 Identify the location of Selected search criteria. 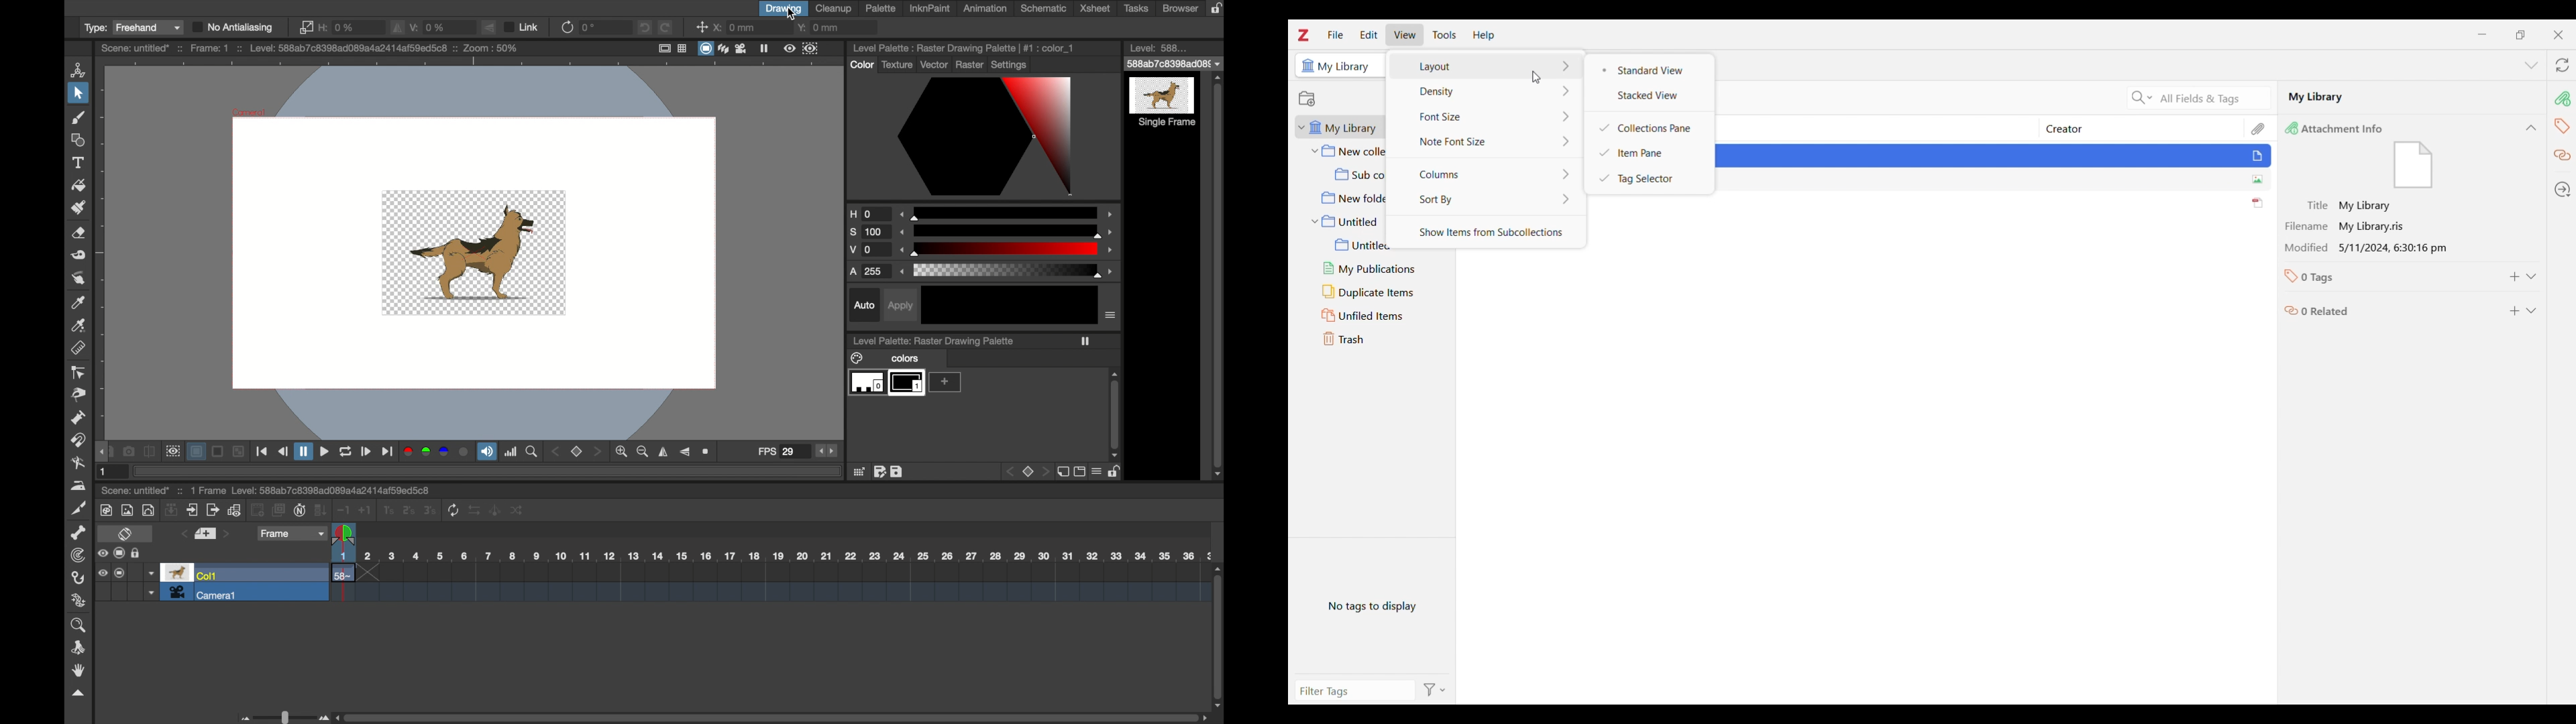
(2214, 98).